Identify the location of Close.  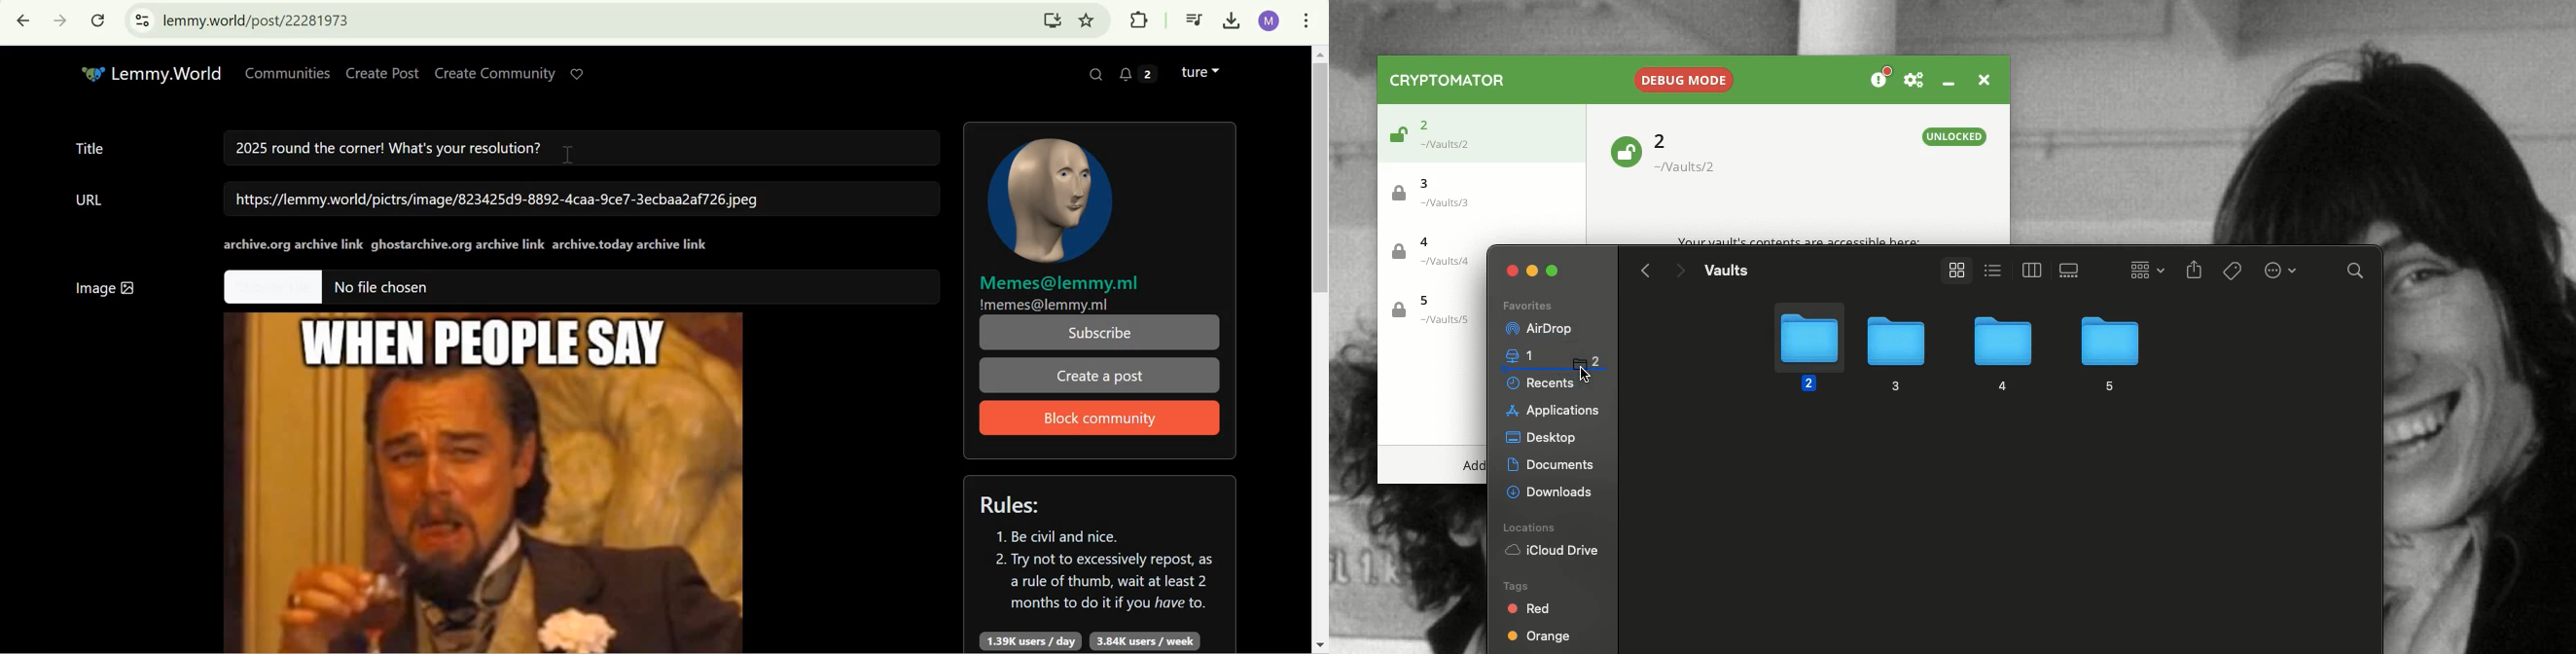
(1513, 271).